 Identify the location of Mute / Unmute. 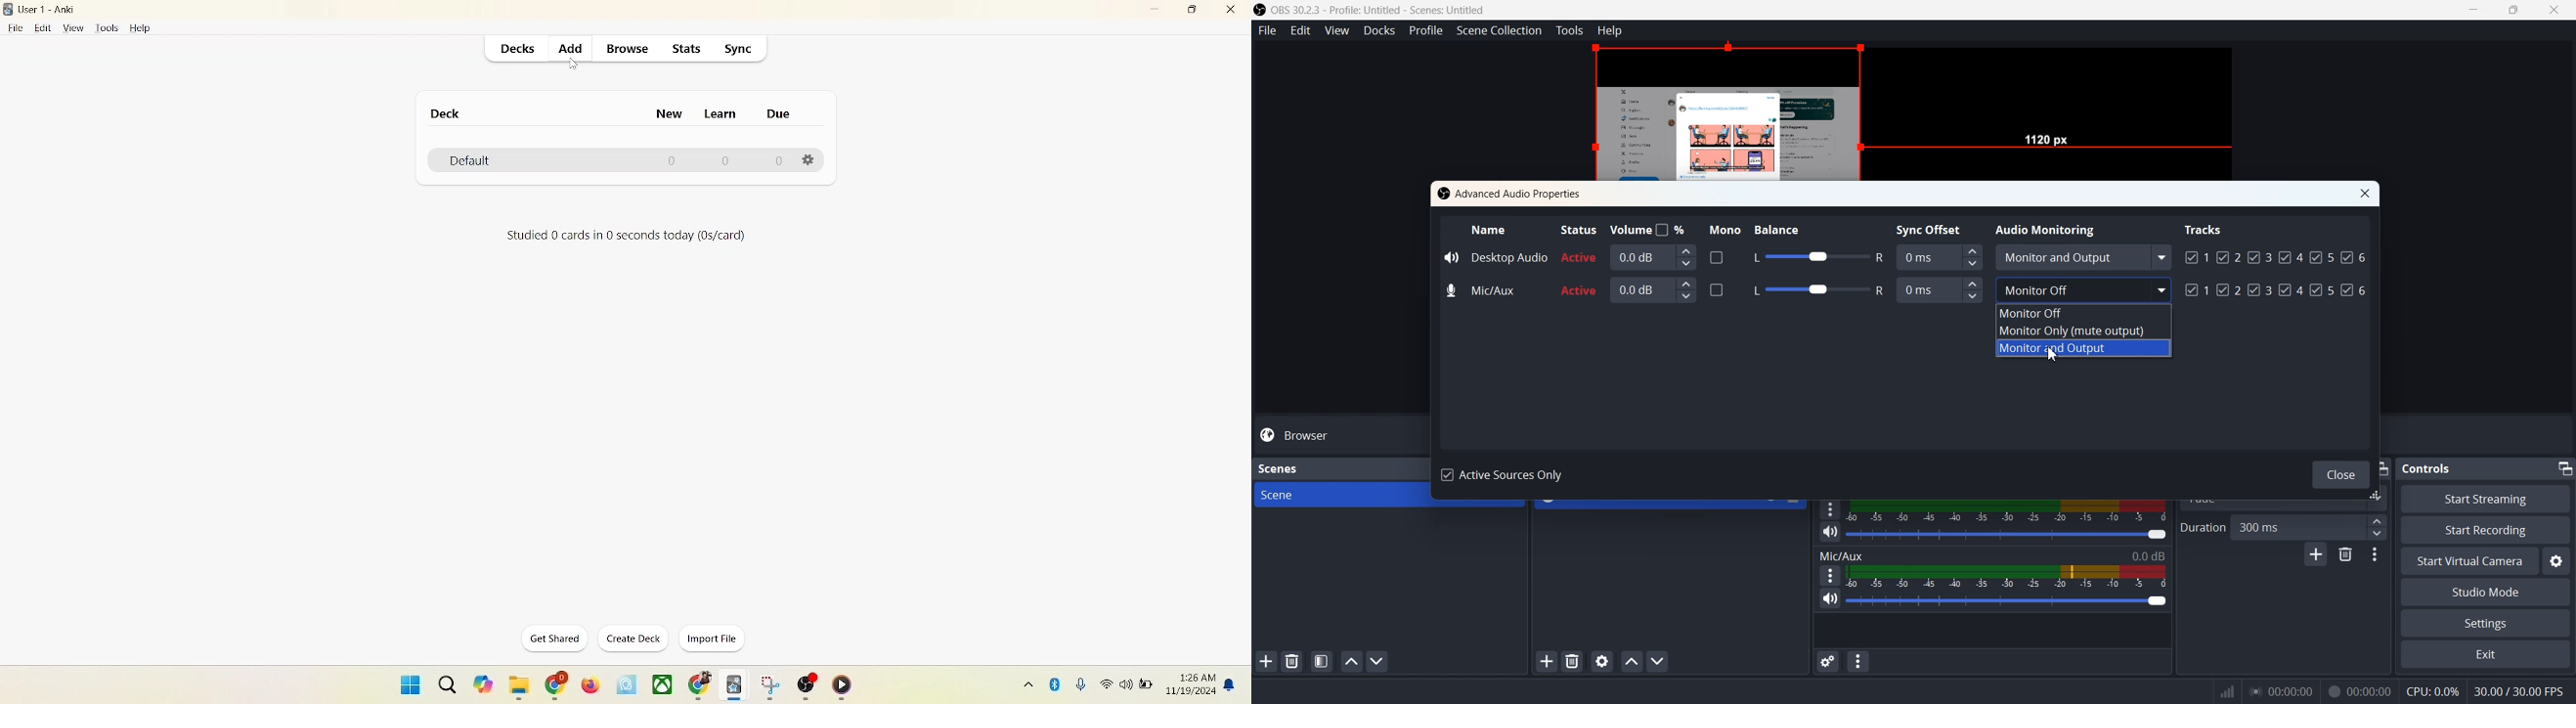
(1830, 531).